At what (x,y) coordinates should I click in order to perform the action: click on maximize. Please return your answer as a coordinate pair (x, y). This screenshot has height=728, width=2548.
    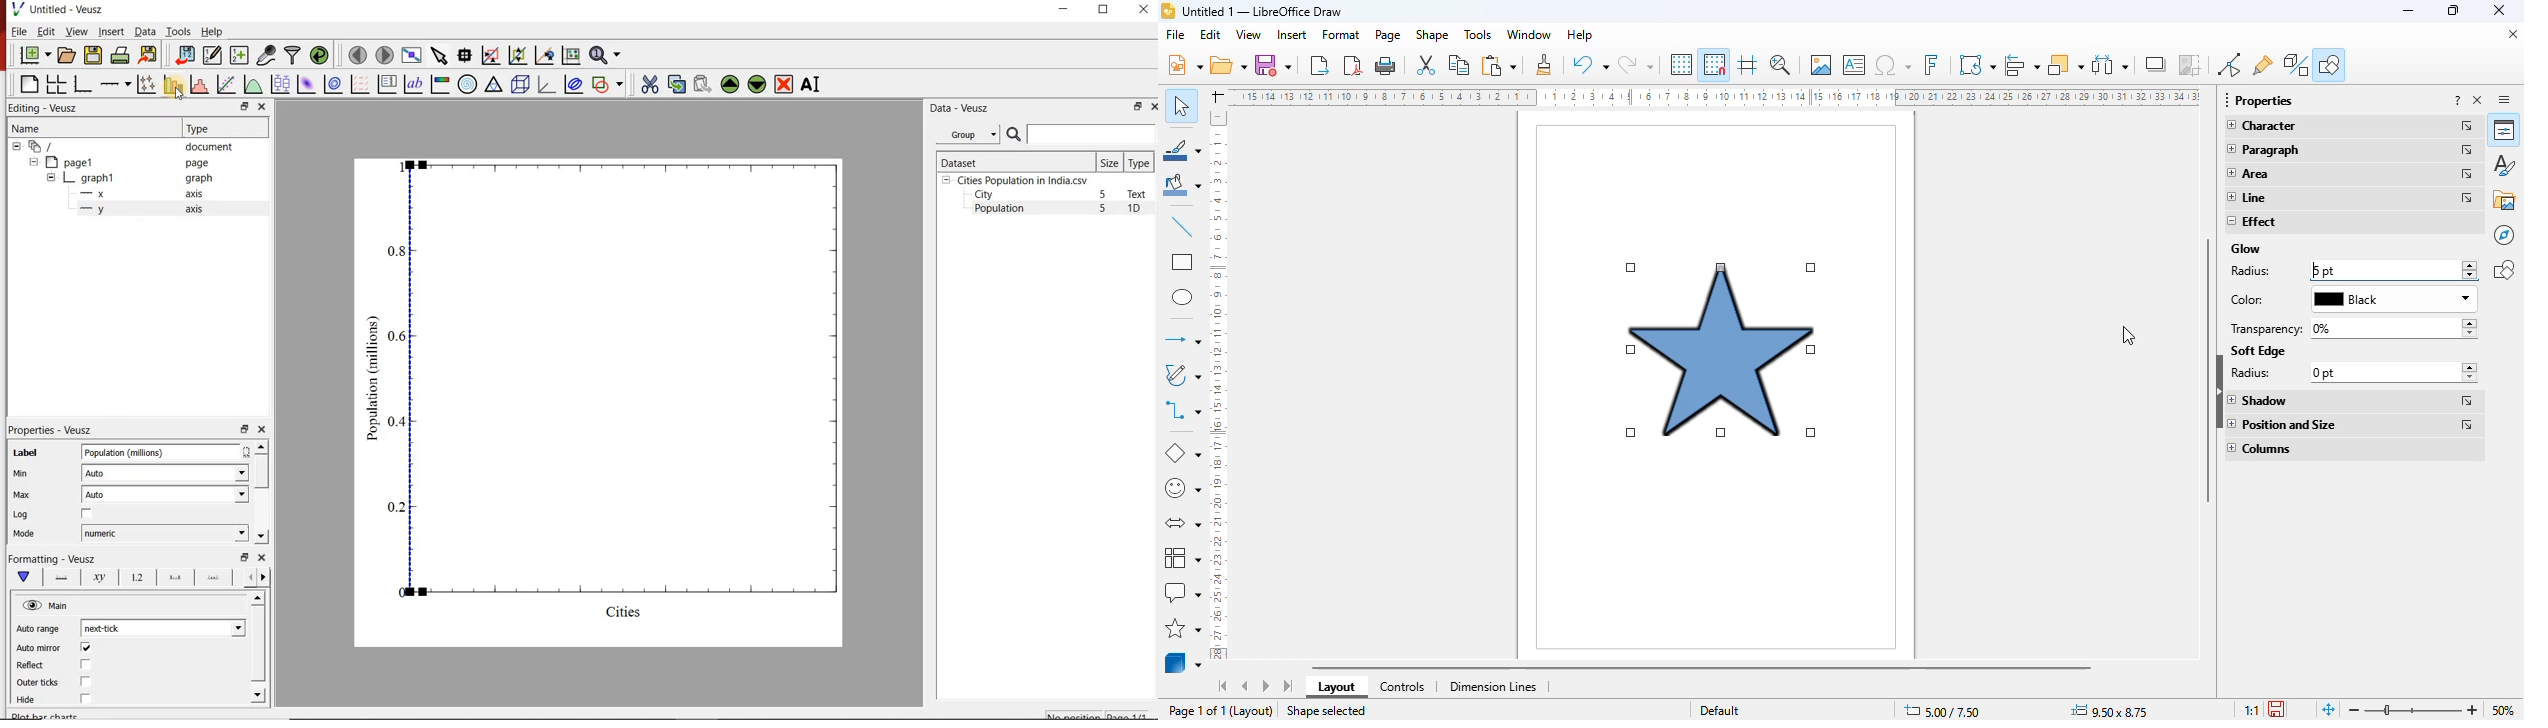
    Looking at the image, I should click on (2453, 11).